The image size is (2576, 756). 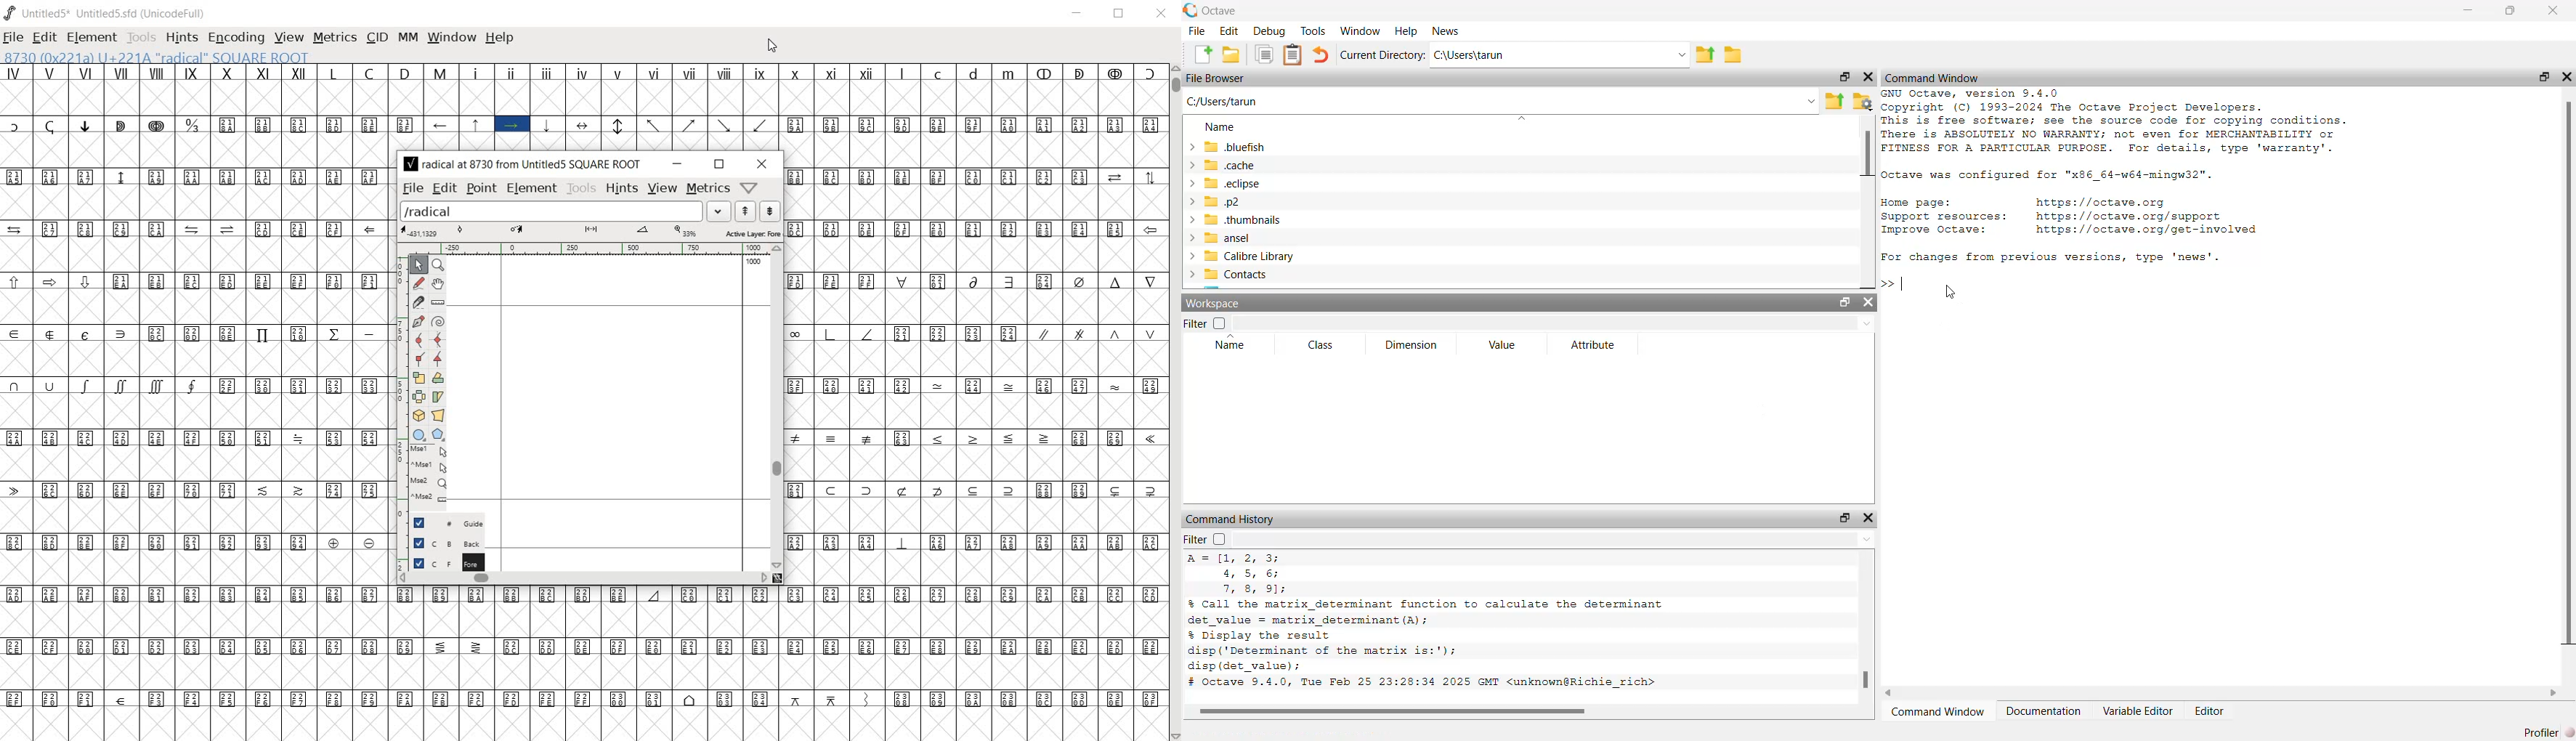 What do you see at coordinates (411, 189) in the screenshot?
I see `file` at bounding box center [411, 189].